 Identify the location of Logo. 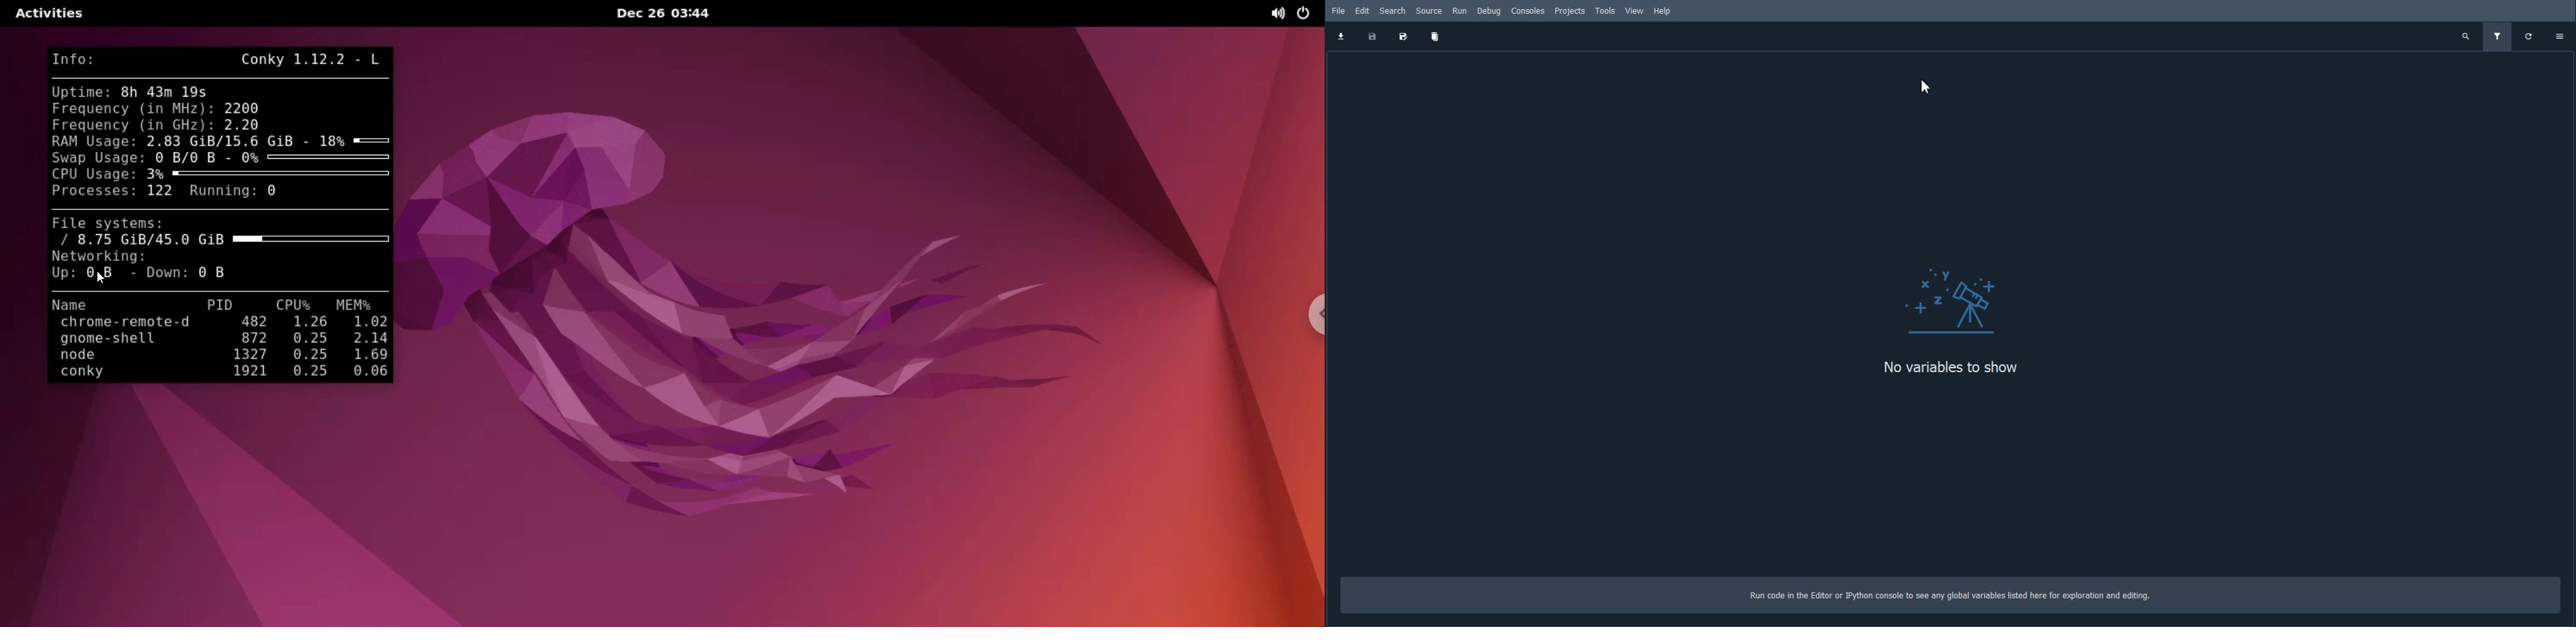
(1958, 291).